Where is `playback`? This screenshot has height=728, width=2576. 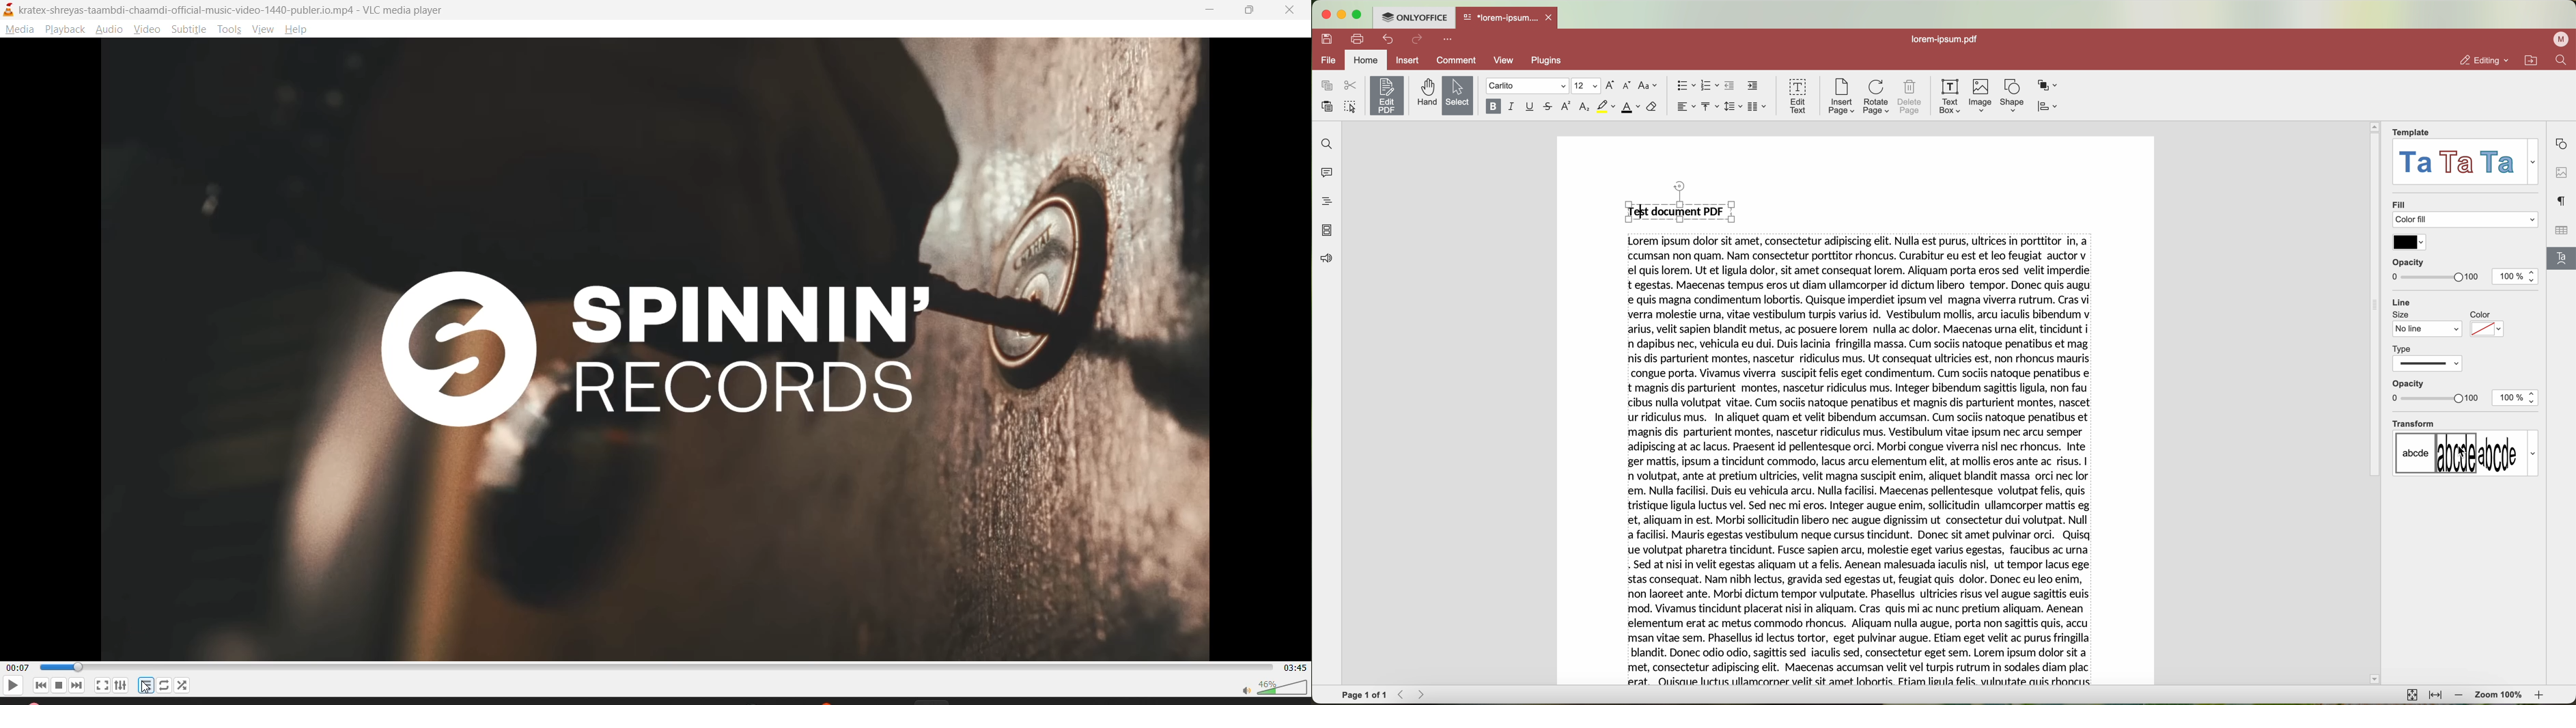
playback is located at coordinates (65, 29).